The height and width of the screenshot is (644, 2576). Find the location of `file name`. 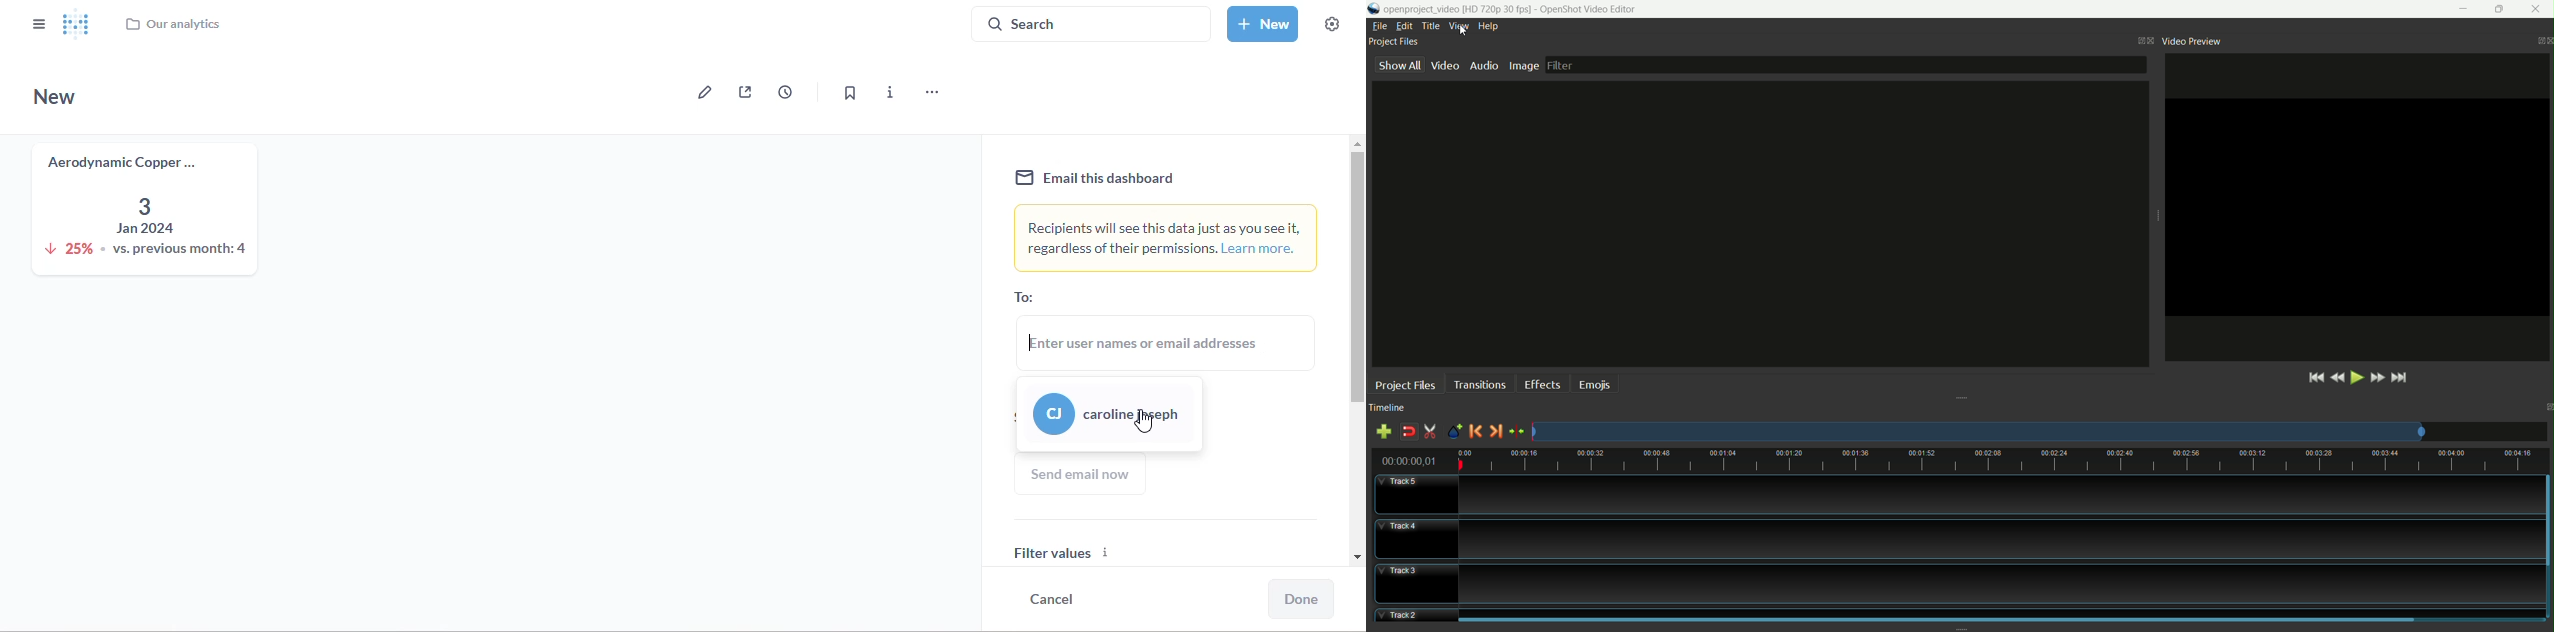

file name is located at coordinates (1520, 9).